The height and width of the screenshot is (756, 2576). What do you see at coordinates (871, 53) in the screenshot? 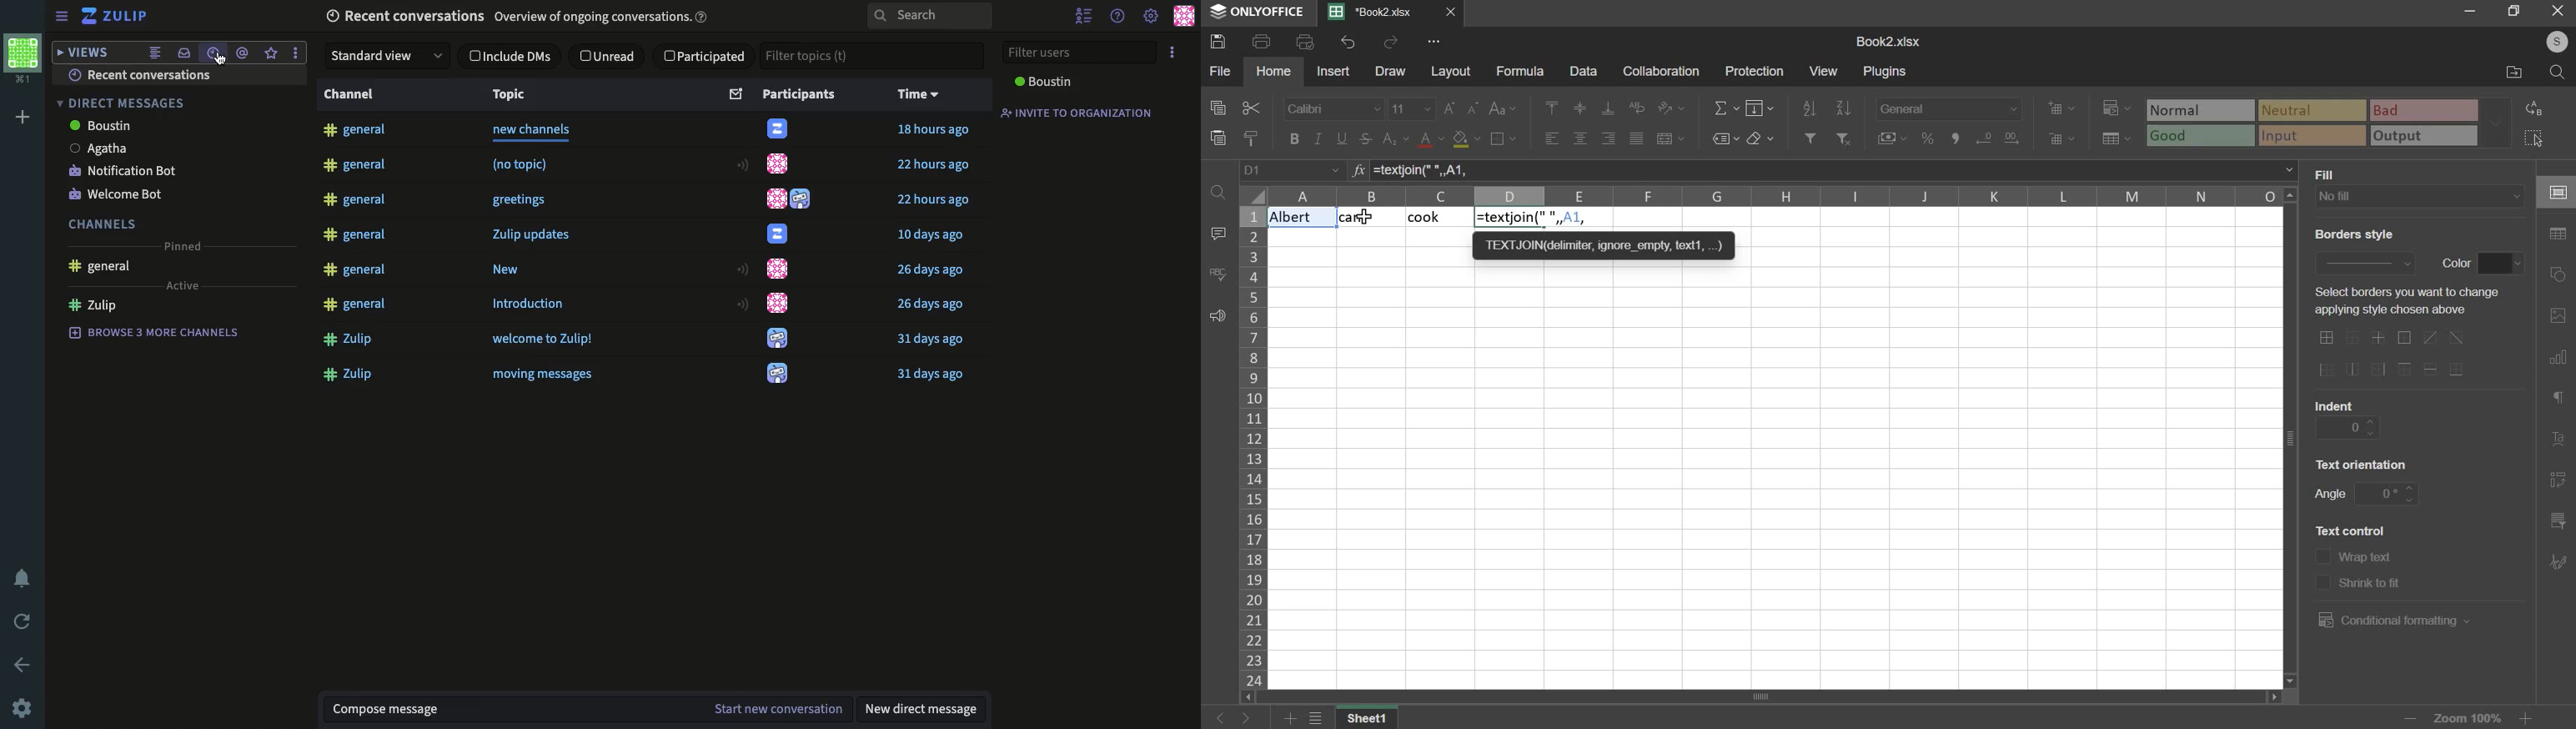
I see `filter topics` at bounding box center [871, 53].